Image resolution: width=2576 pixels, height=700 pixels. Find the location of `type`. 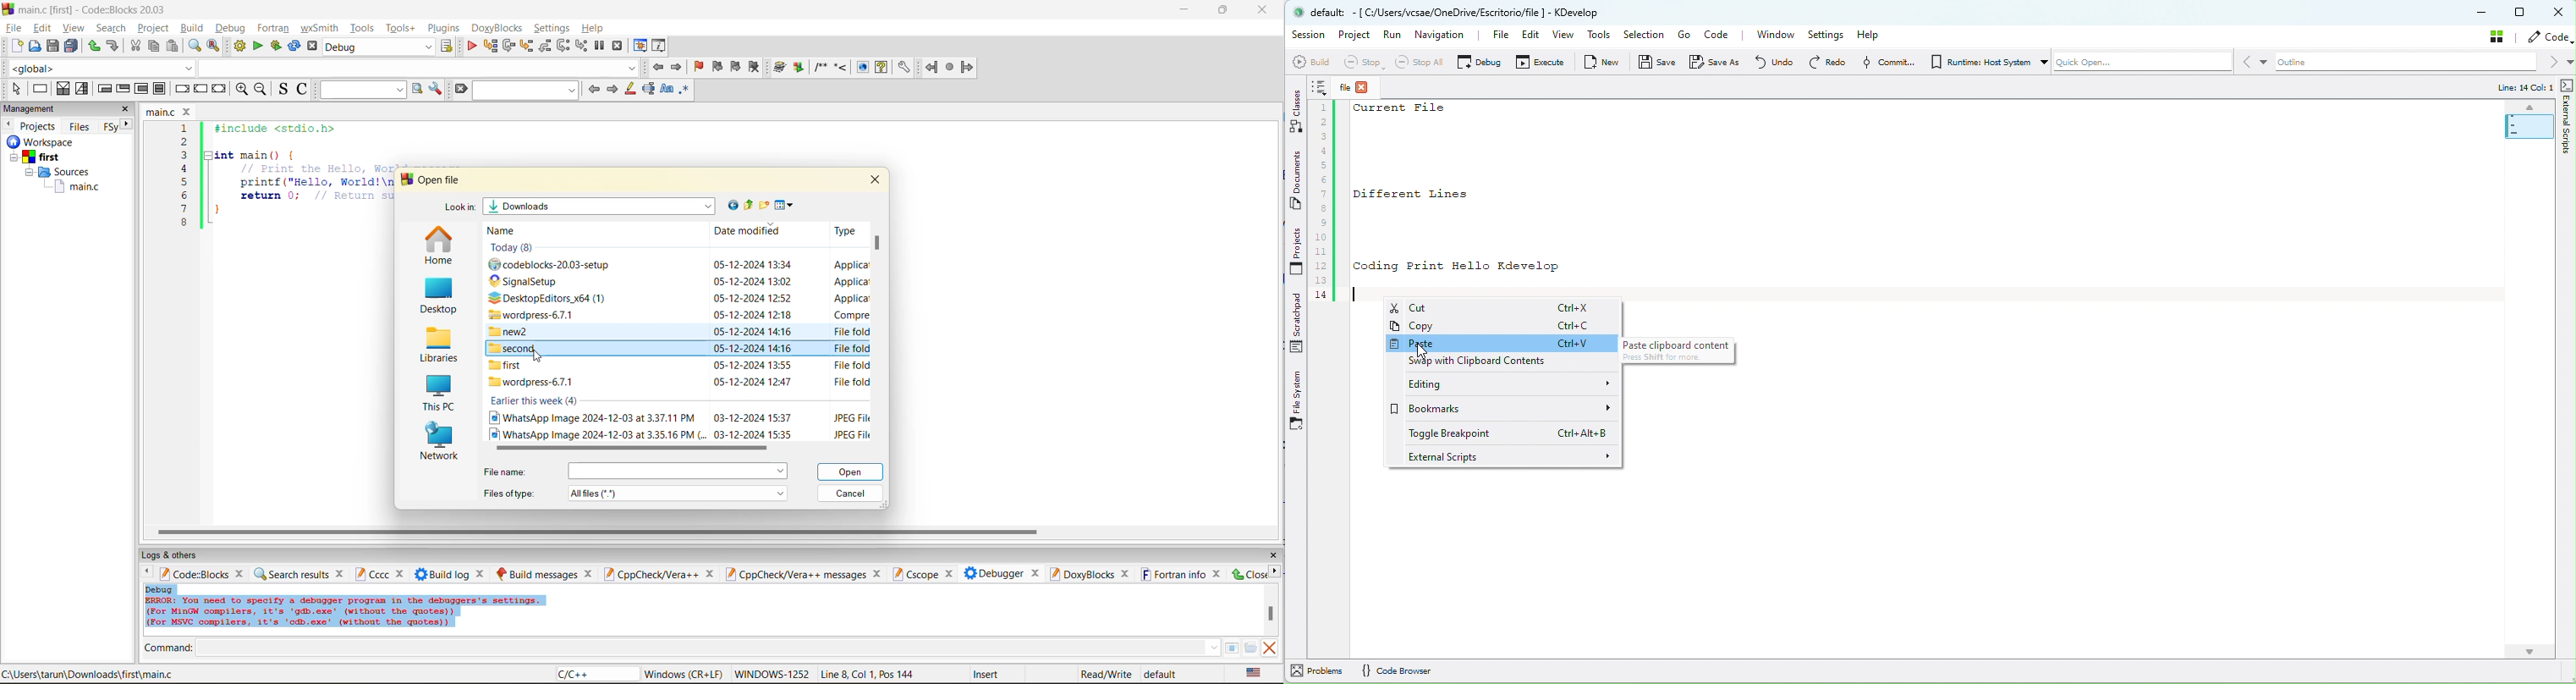

type is located at coordinates (851, 331).